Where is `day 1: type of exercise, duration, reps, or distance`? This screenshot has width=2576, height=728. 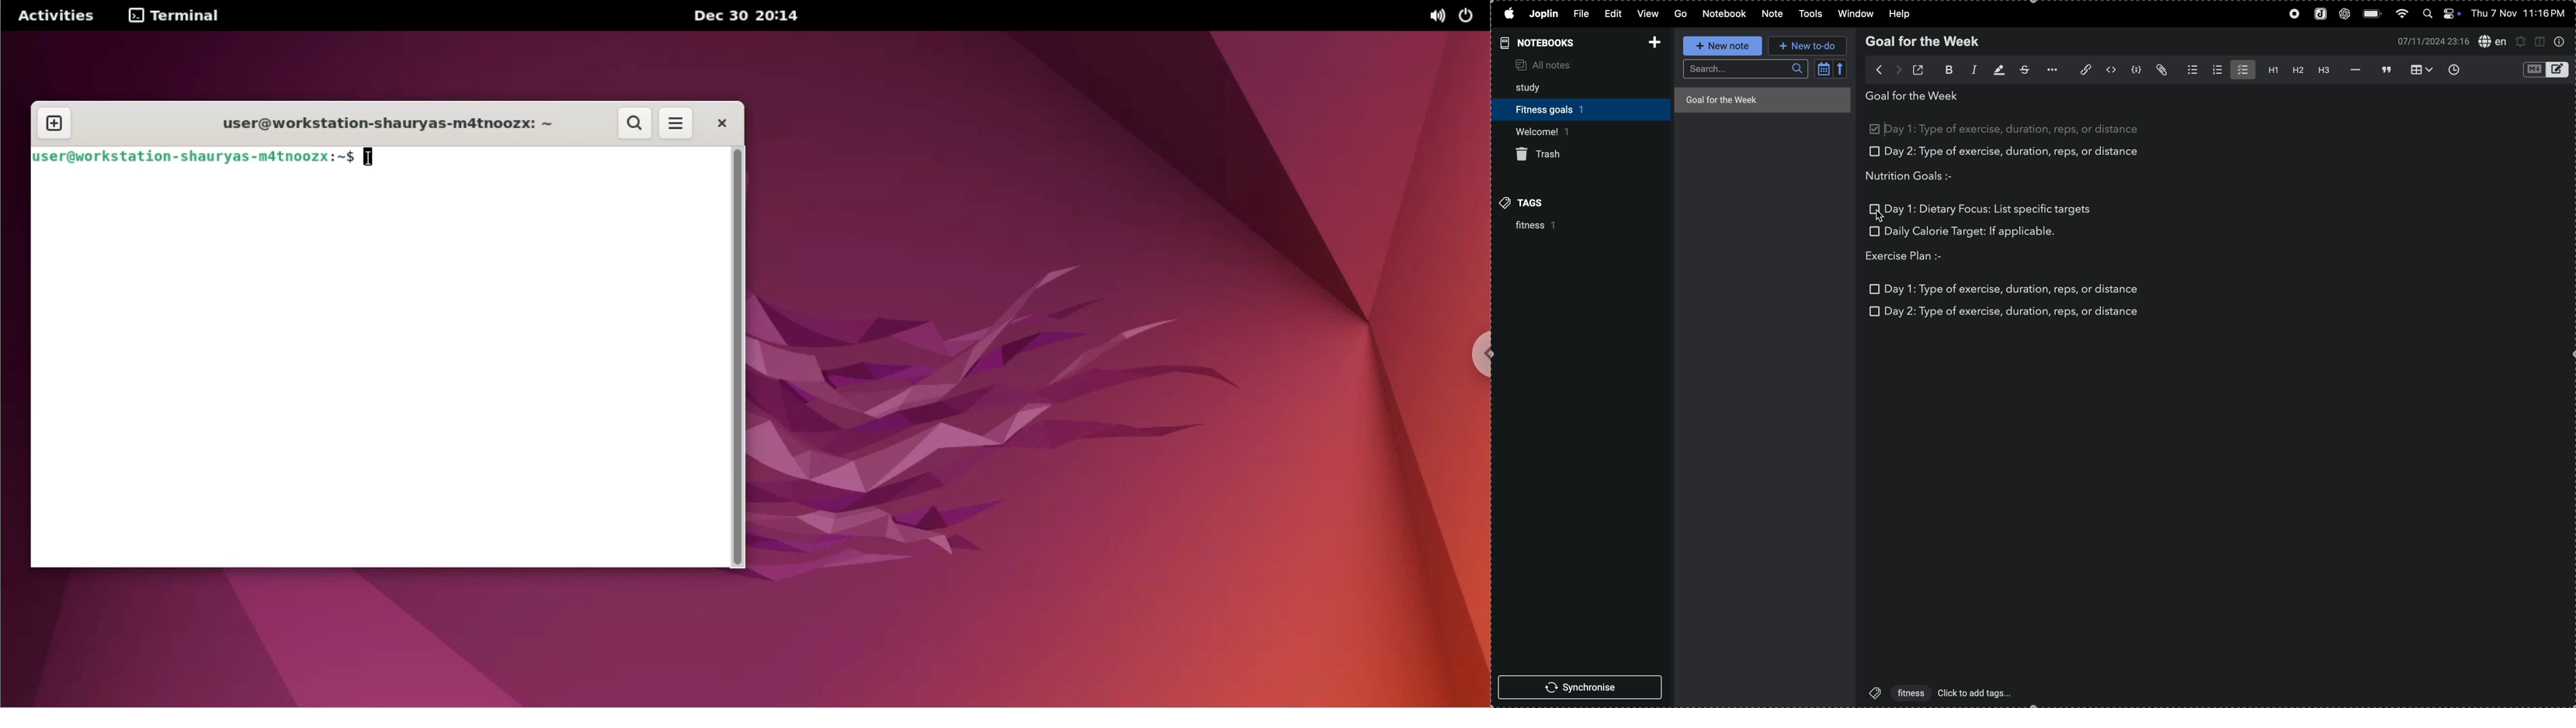
day 1: type of exercise, duration, reps, or distance is located at coordinates (2014, 287).